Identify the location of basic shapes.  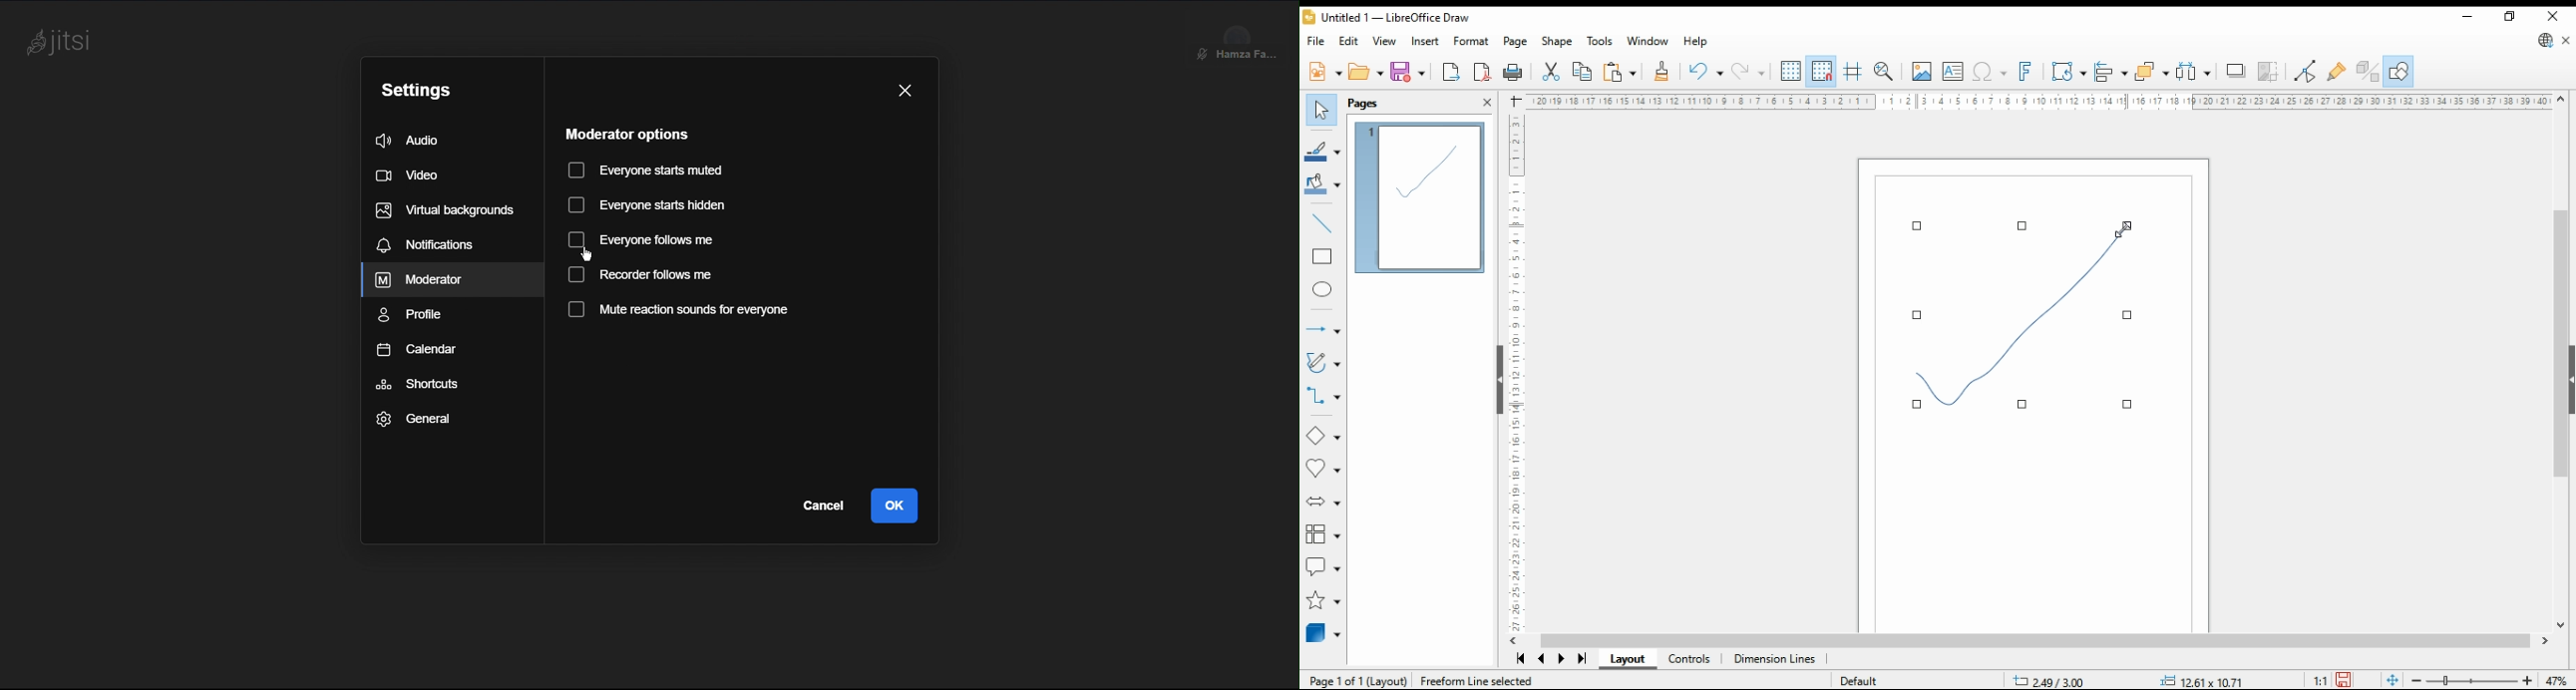
(1322, 434).